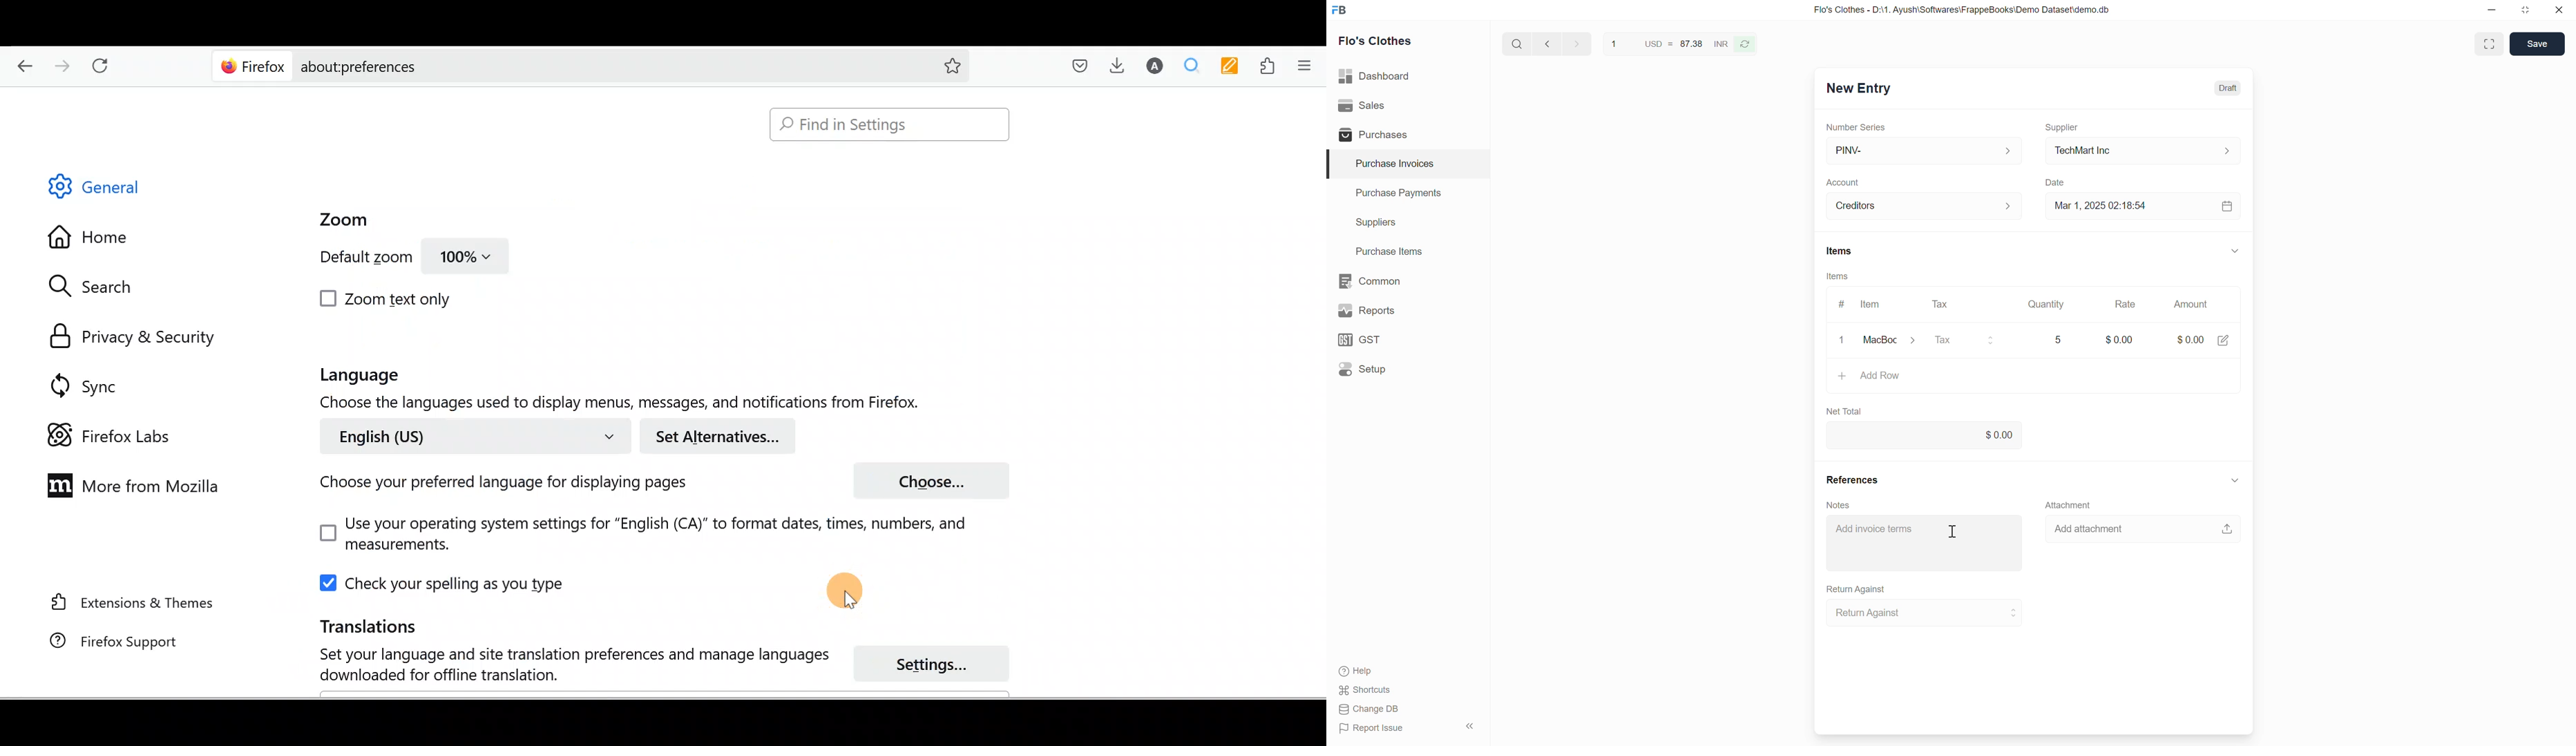  I want to click on Collapse, so click(2235, 250).